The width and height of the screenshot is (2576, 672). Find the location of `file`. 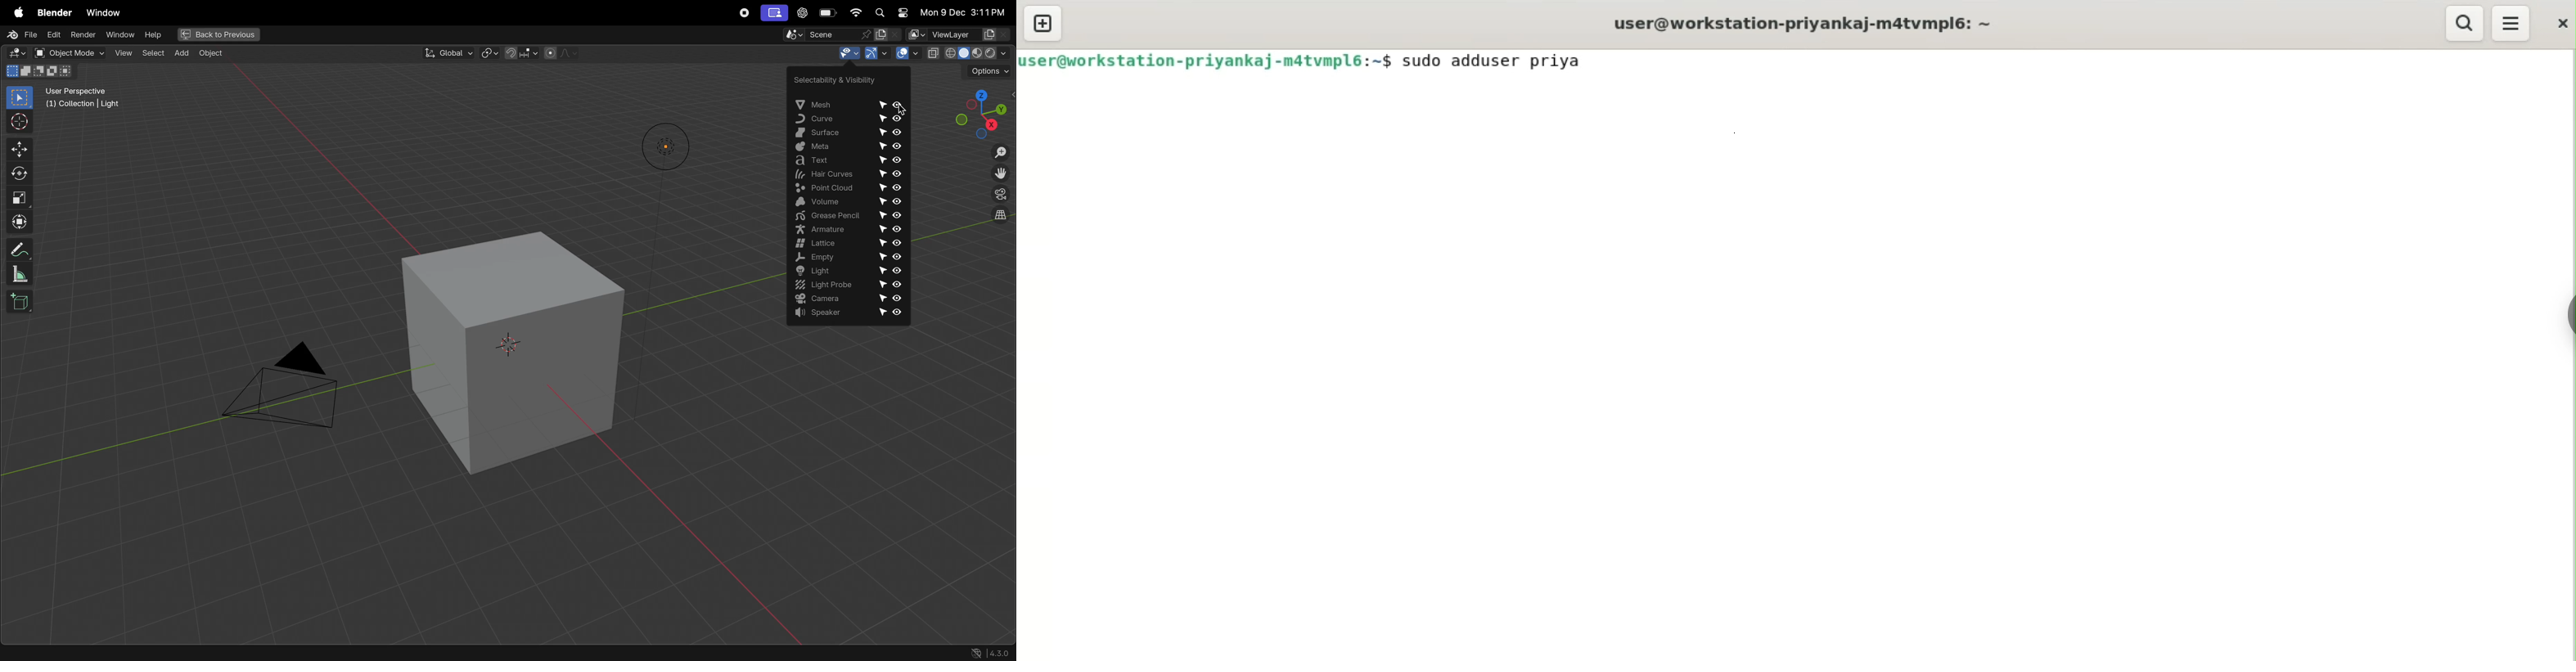

file is located at coordinates (20, 36).